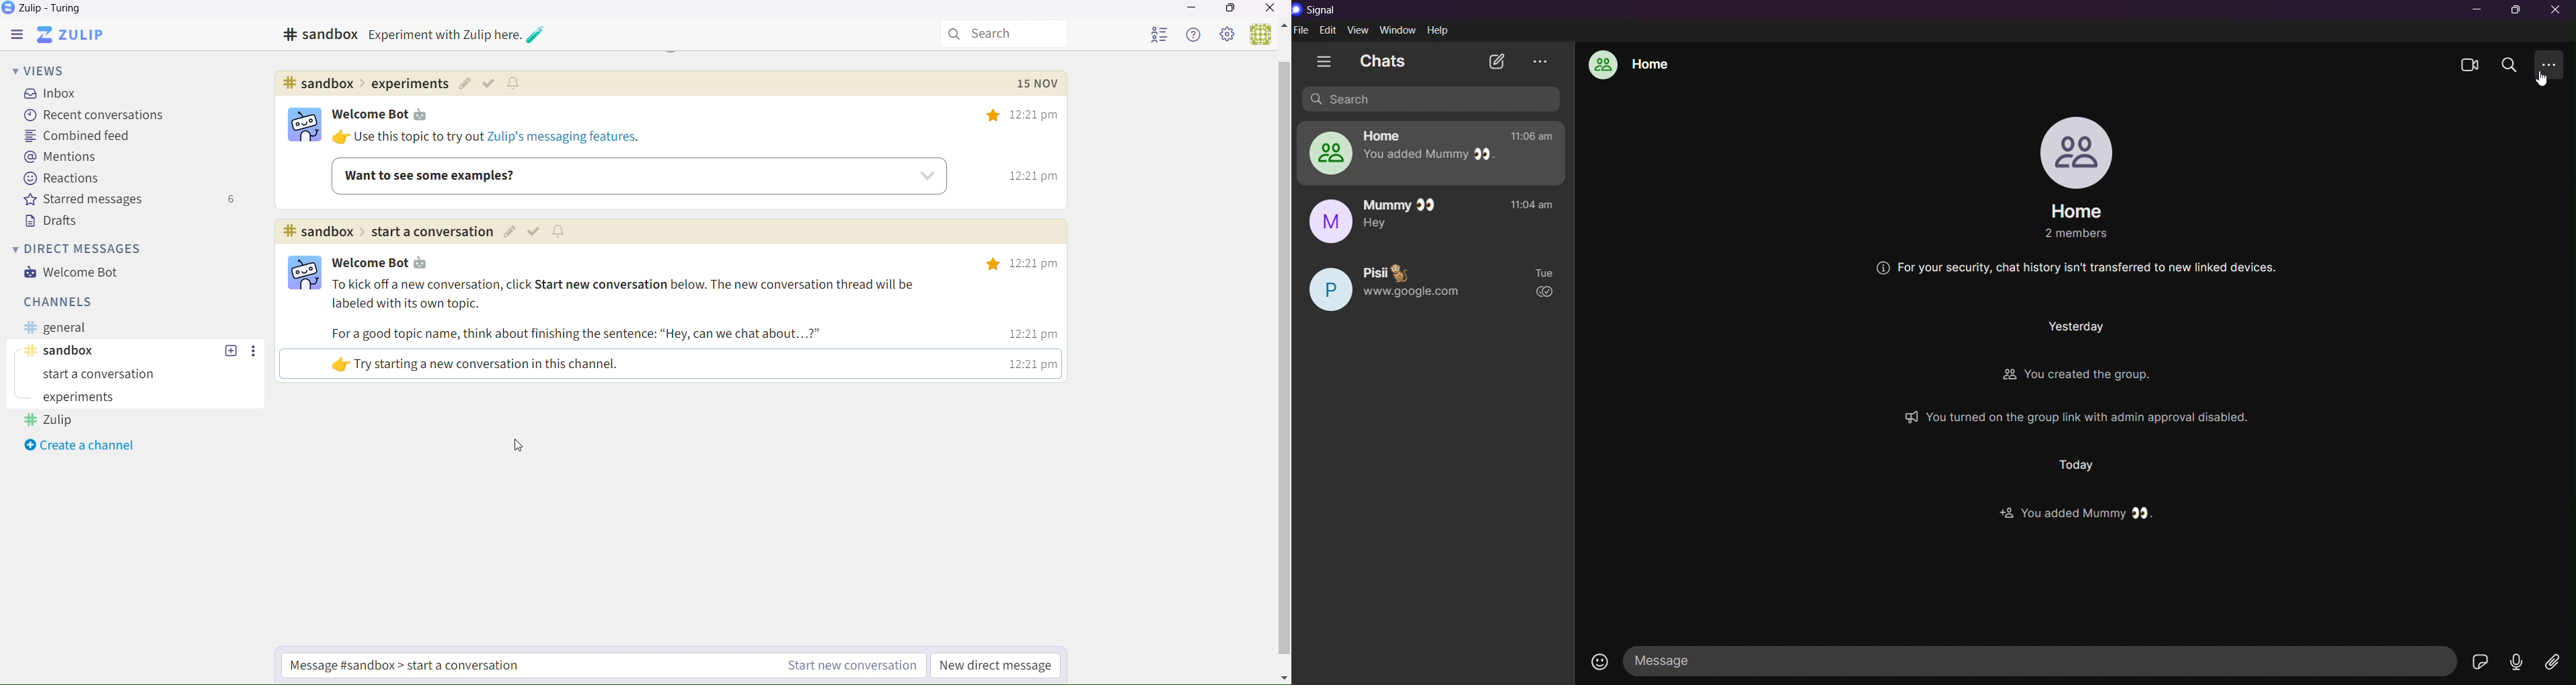 The image size is (2576, 700). Describe the element at coordinates (1360, 30) in the screenshot. I see `view` at that location.